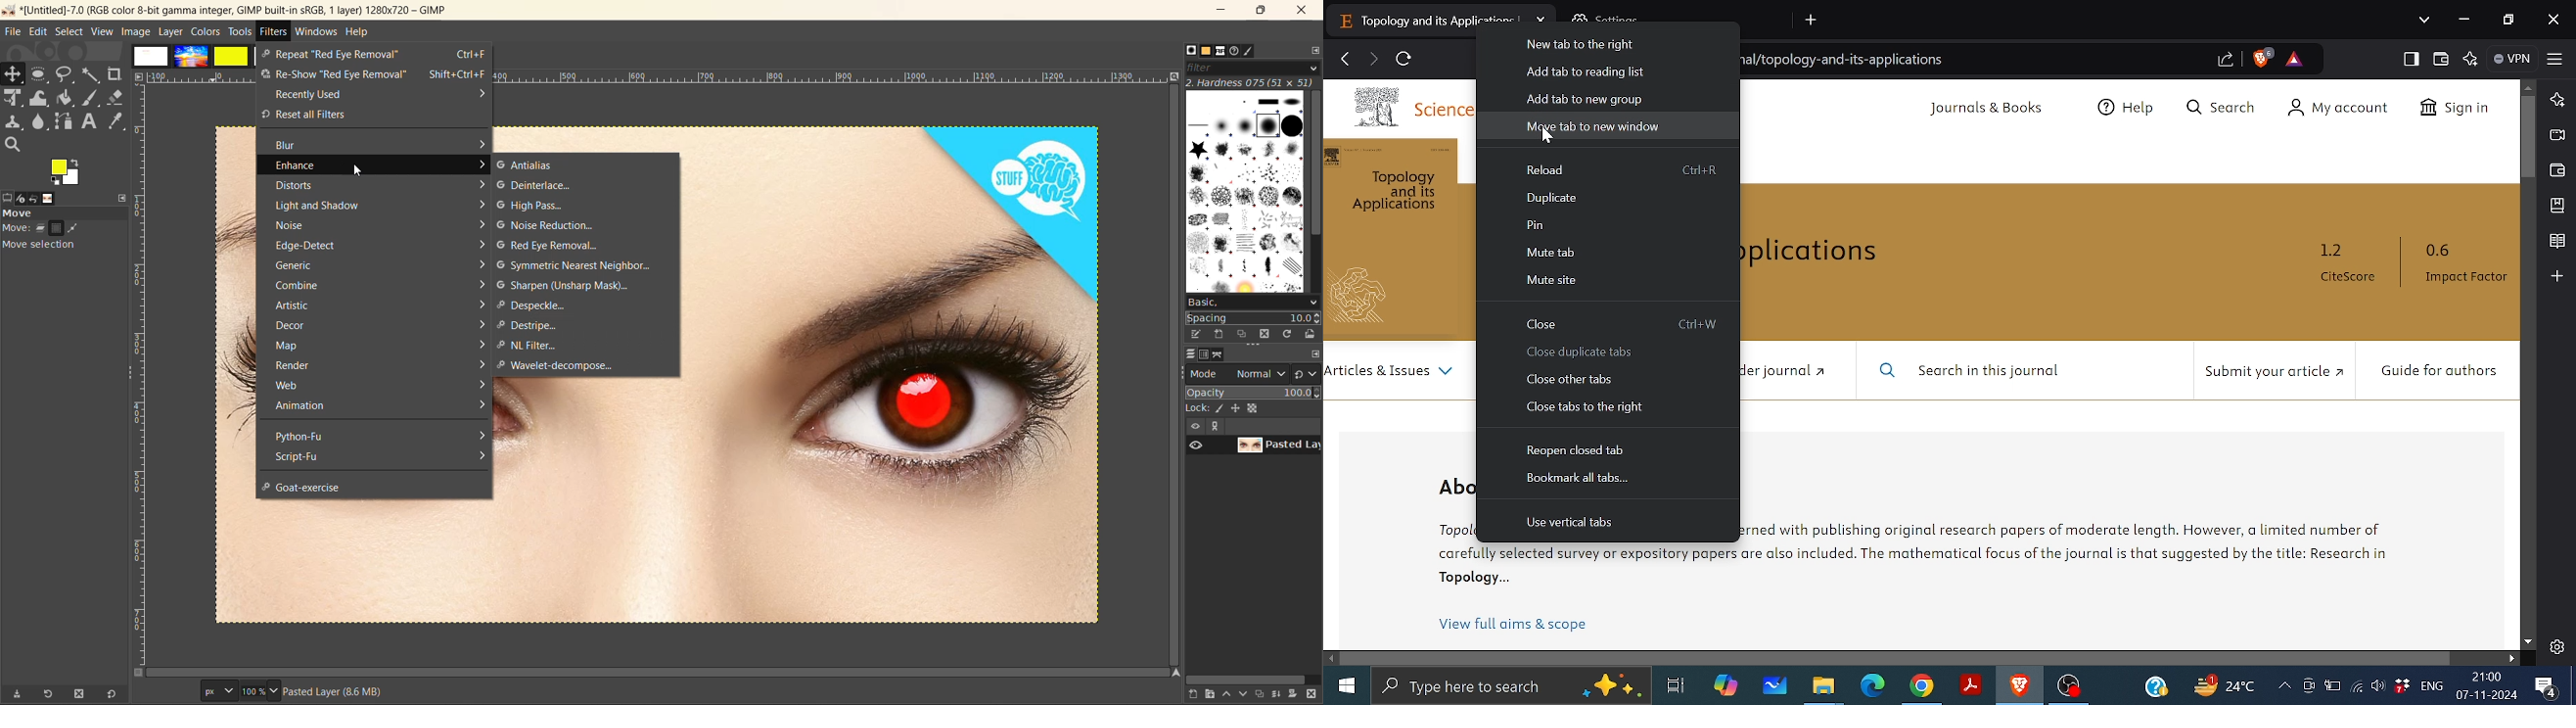  Describe the element at coordinates (1298, 696) in the screenshot. I see `add a mask` at that location.